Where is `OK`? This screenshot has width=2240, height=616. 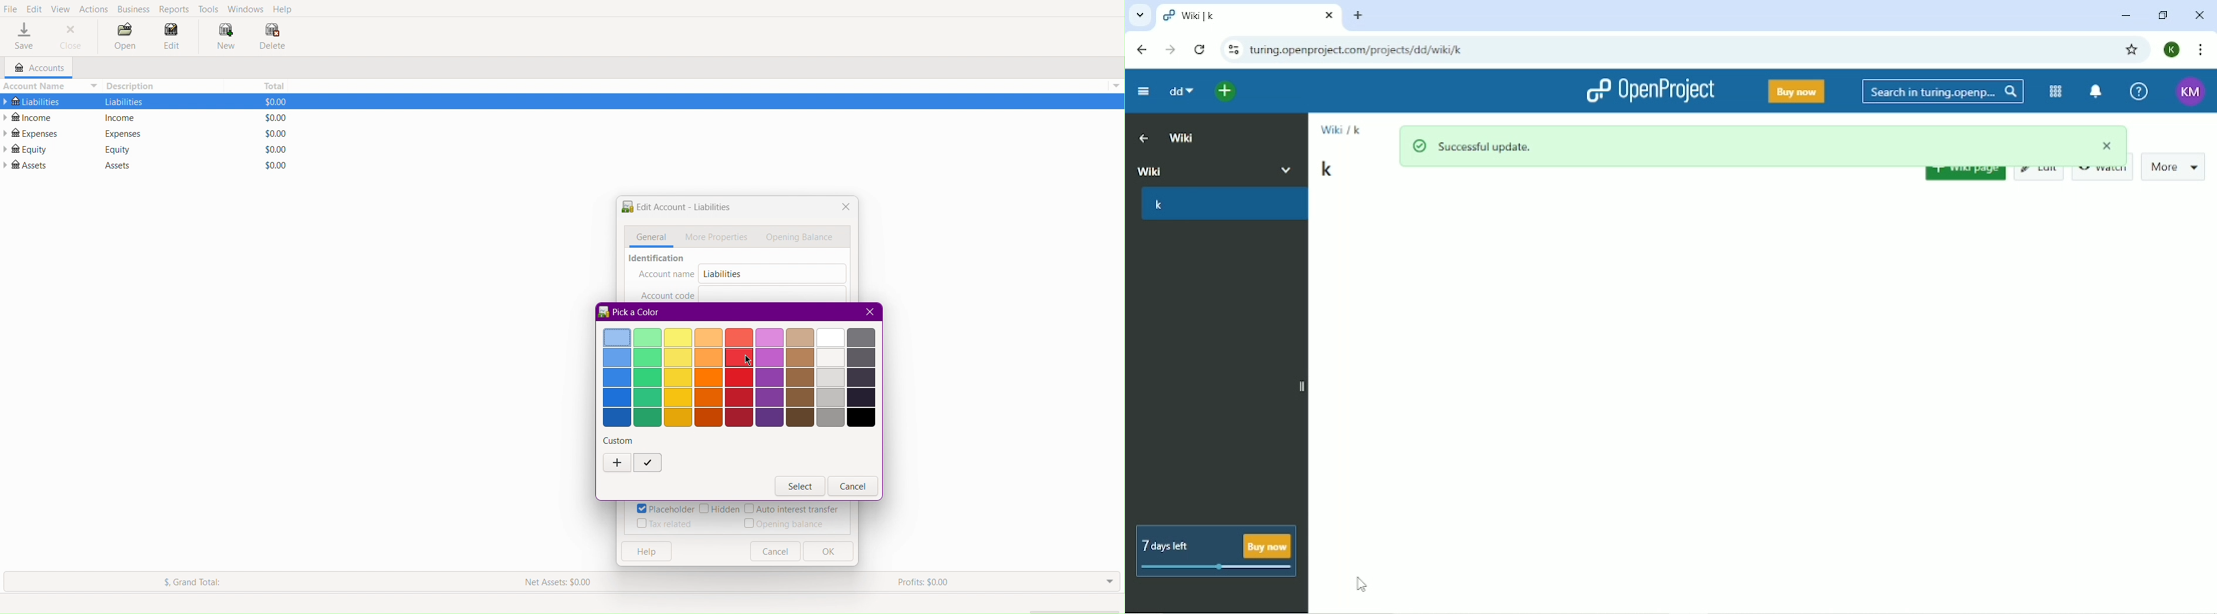
OK is located at coordinates (828, 552).